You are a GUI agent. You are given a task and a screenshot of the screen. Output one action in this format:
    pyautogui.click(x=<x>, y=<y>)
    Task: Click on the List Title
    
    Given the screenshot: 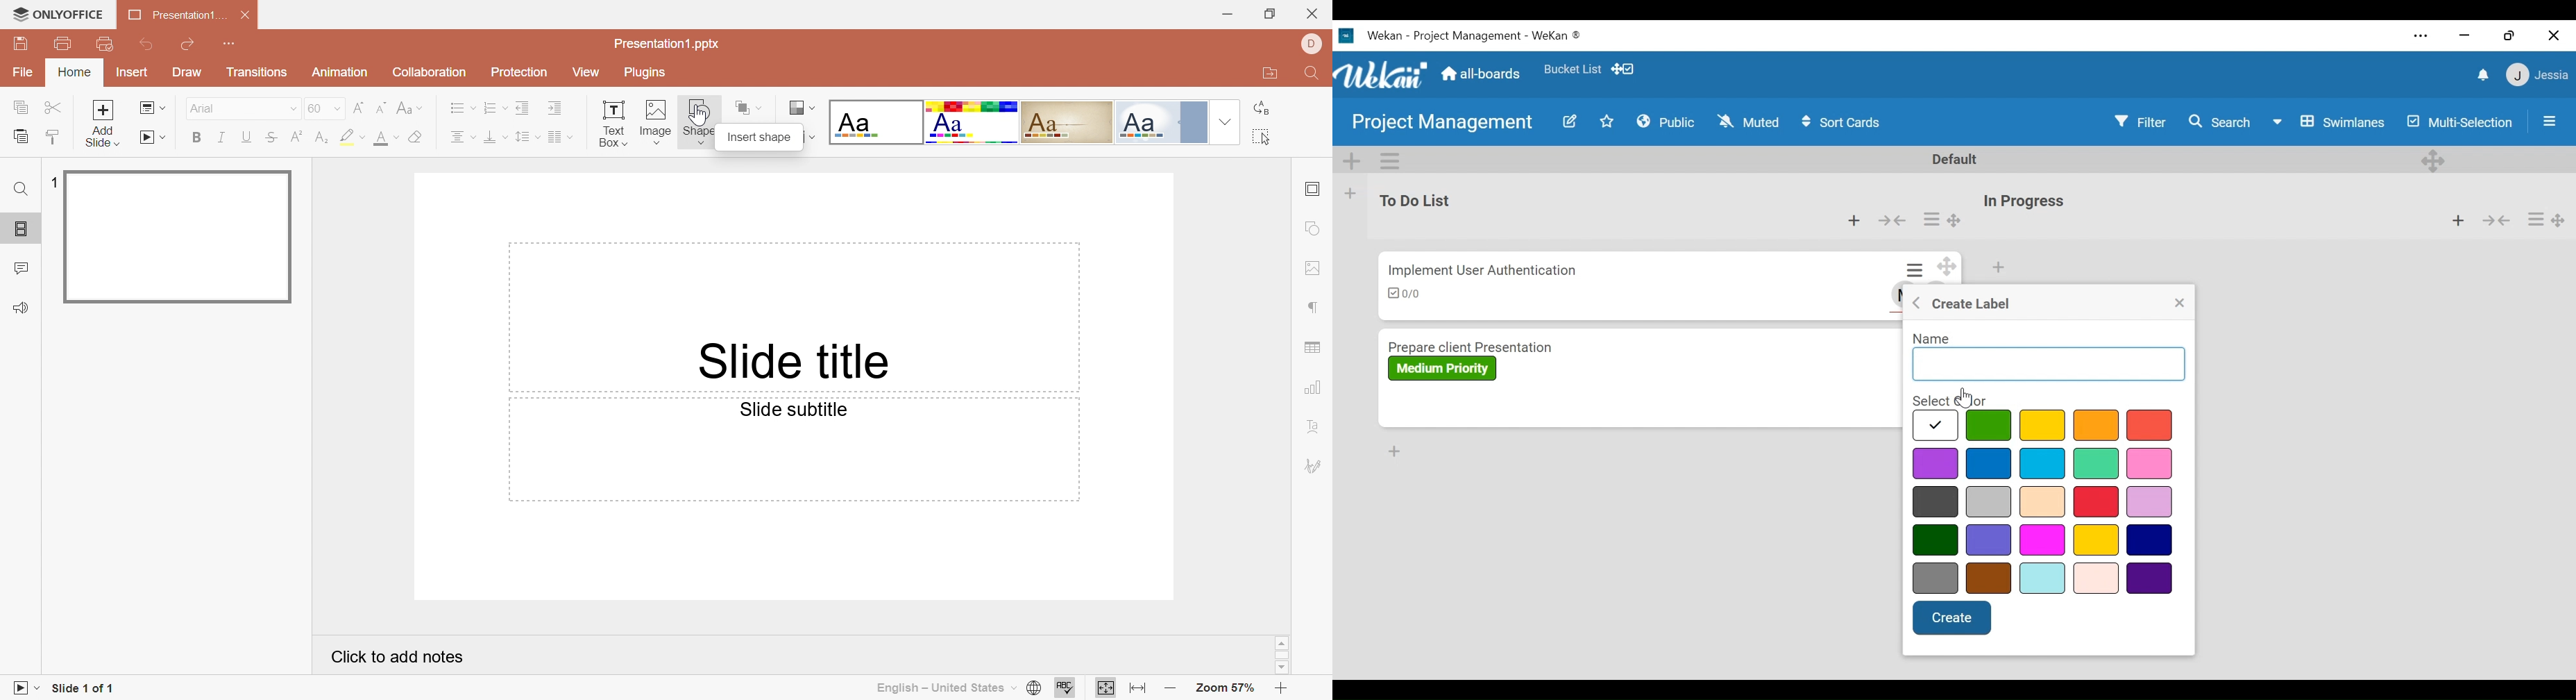 What is the action you would take?
    pyautogui.click(x=2023, y=202)
    